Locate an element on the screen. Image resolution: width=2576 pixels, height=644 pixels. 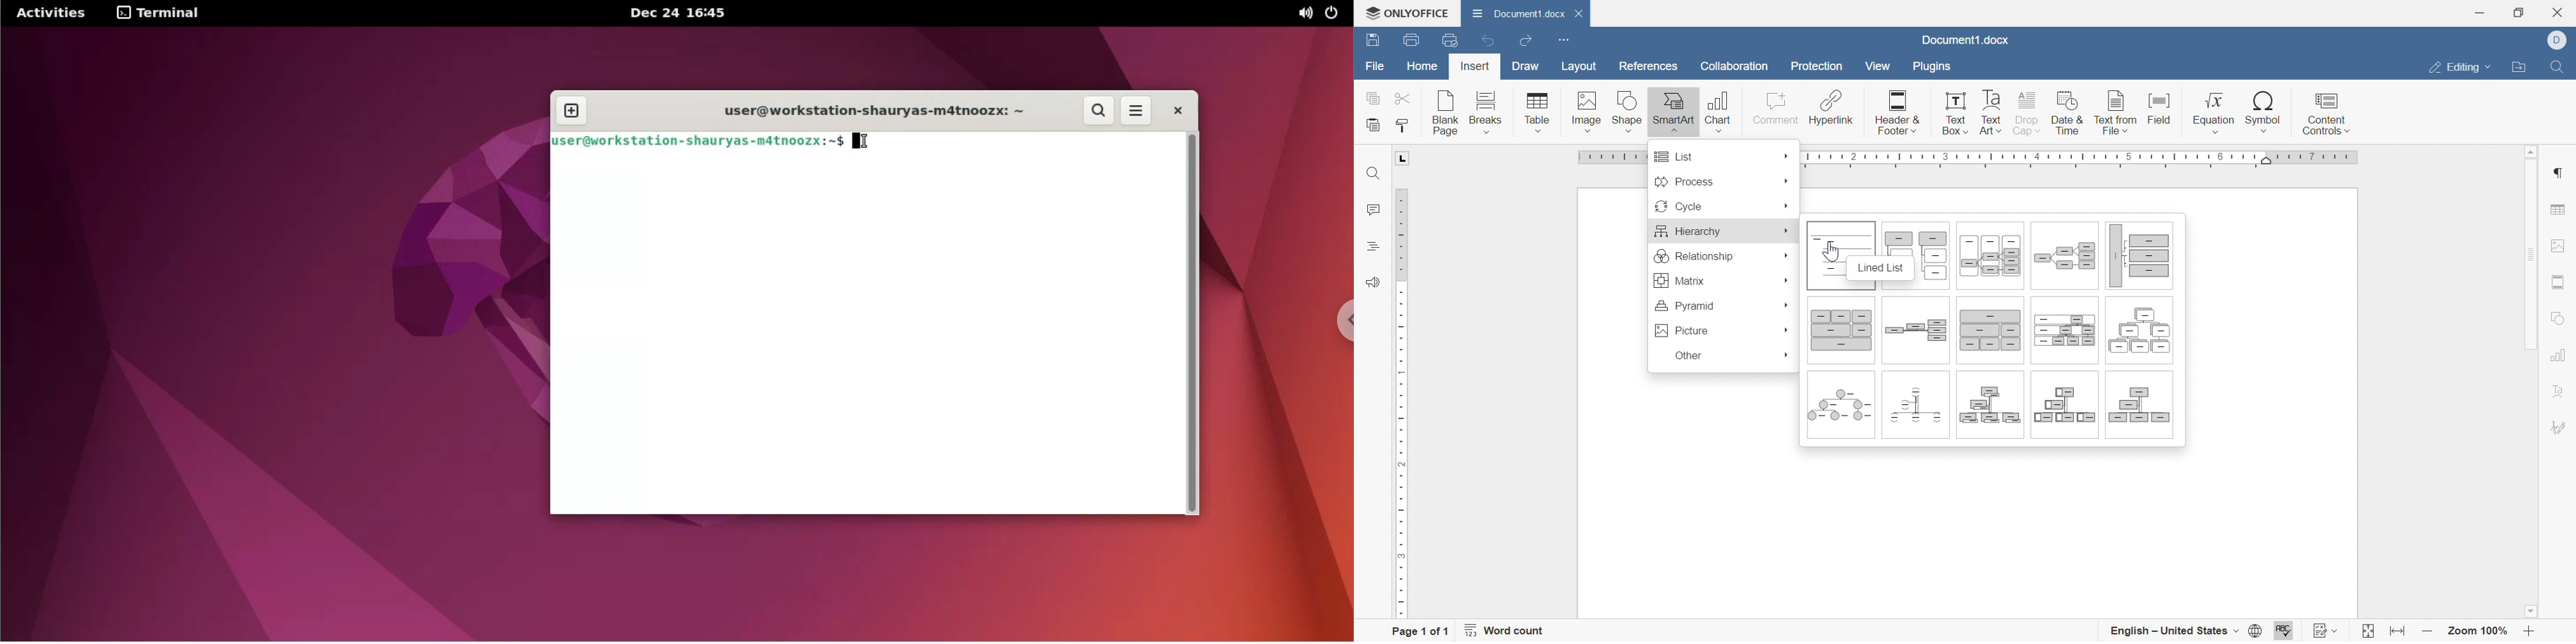
Find is located at coordinates (1371, 174).